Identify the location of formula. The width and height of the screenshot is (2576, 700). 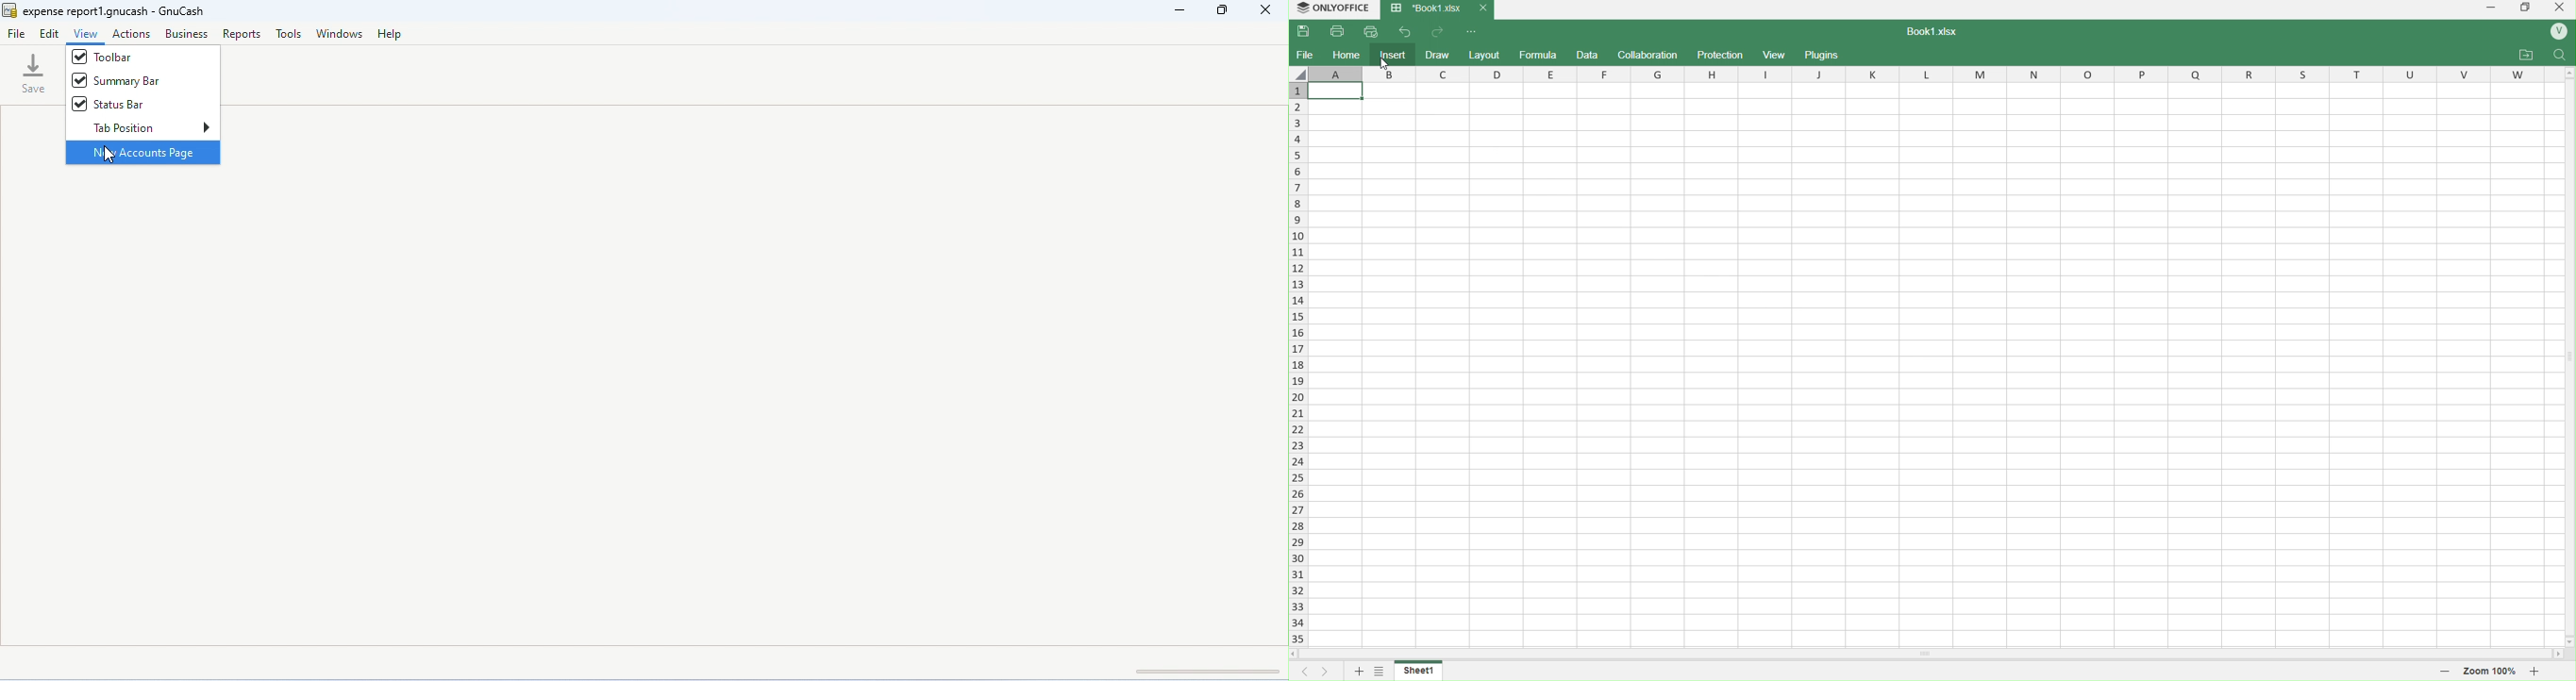
(1538, 56).